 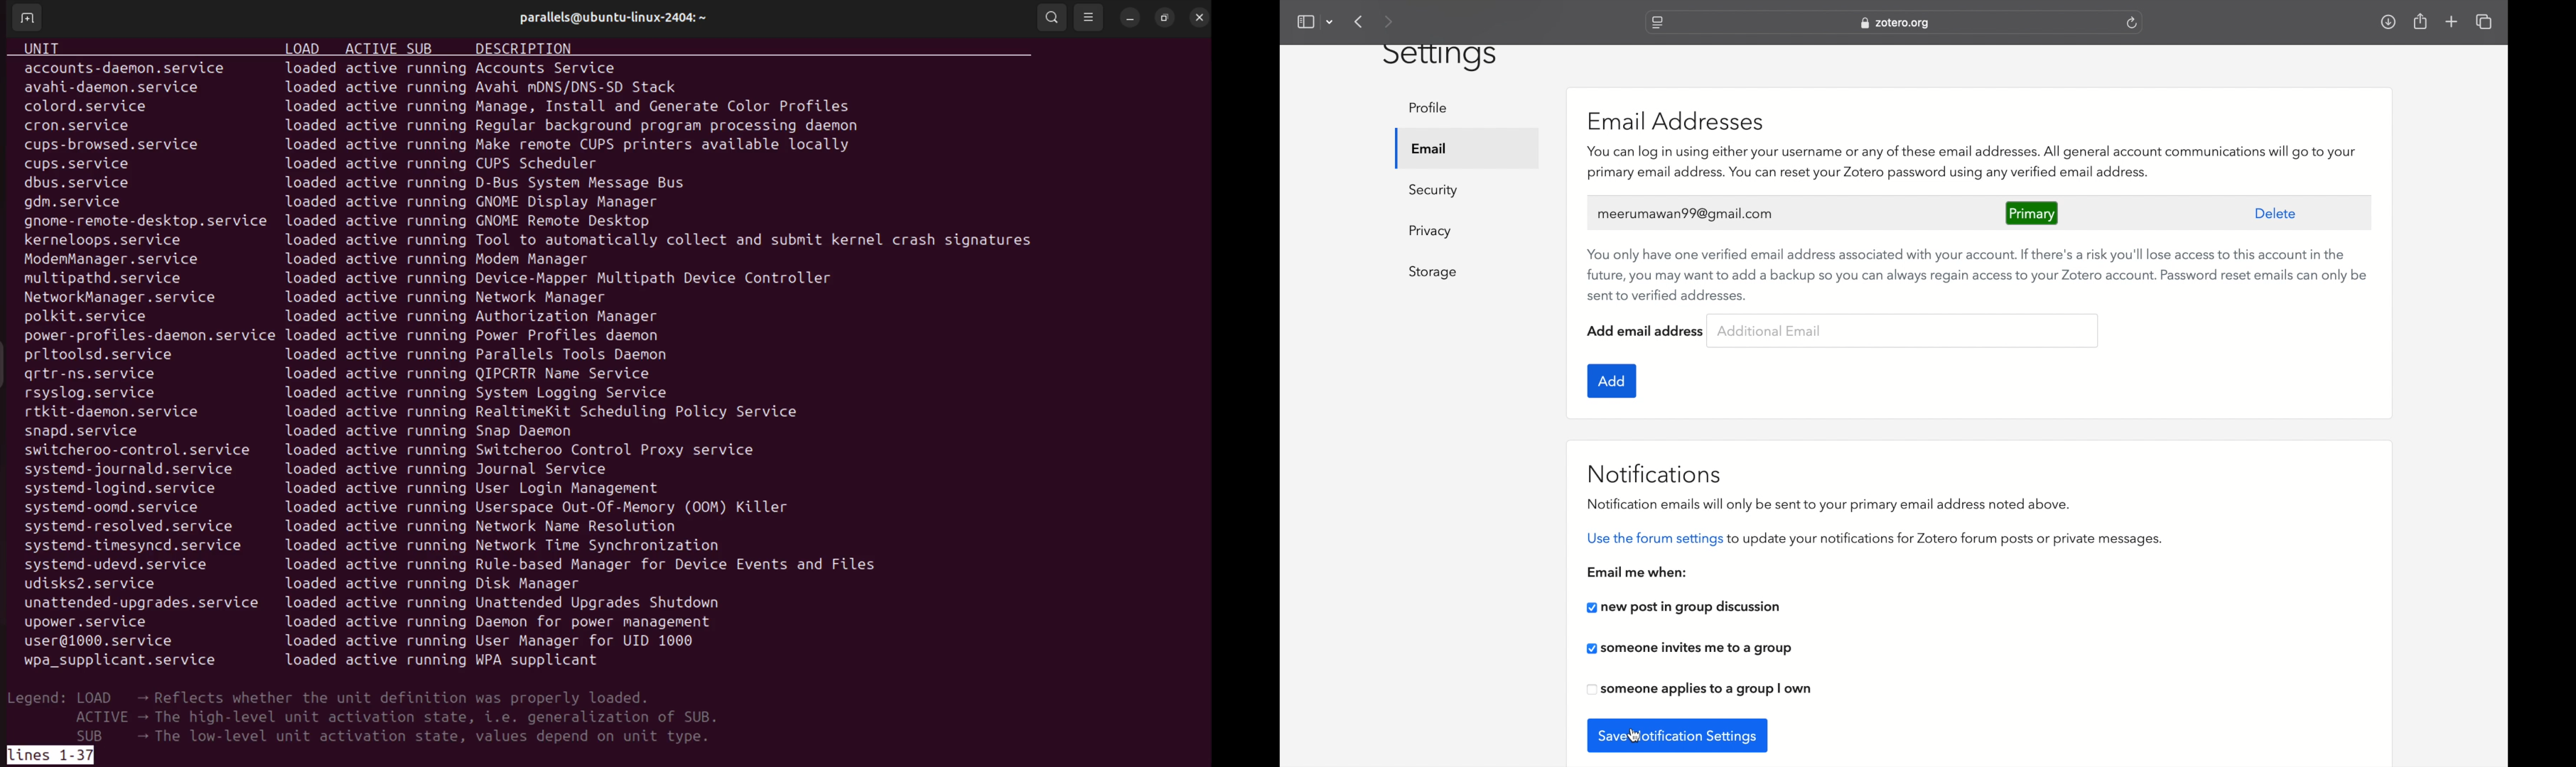 What do you see at coordinates (1654, 473) in the screenshot?
I see `notifications` at bounding box center [1654, 473].